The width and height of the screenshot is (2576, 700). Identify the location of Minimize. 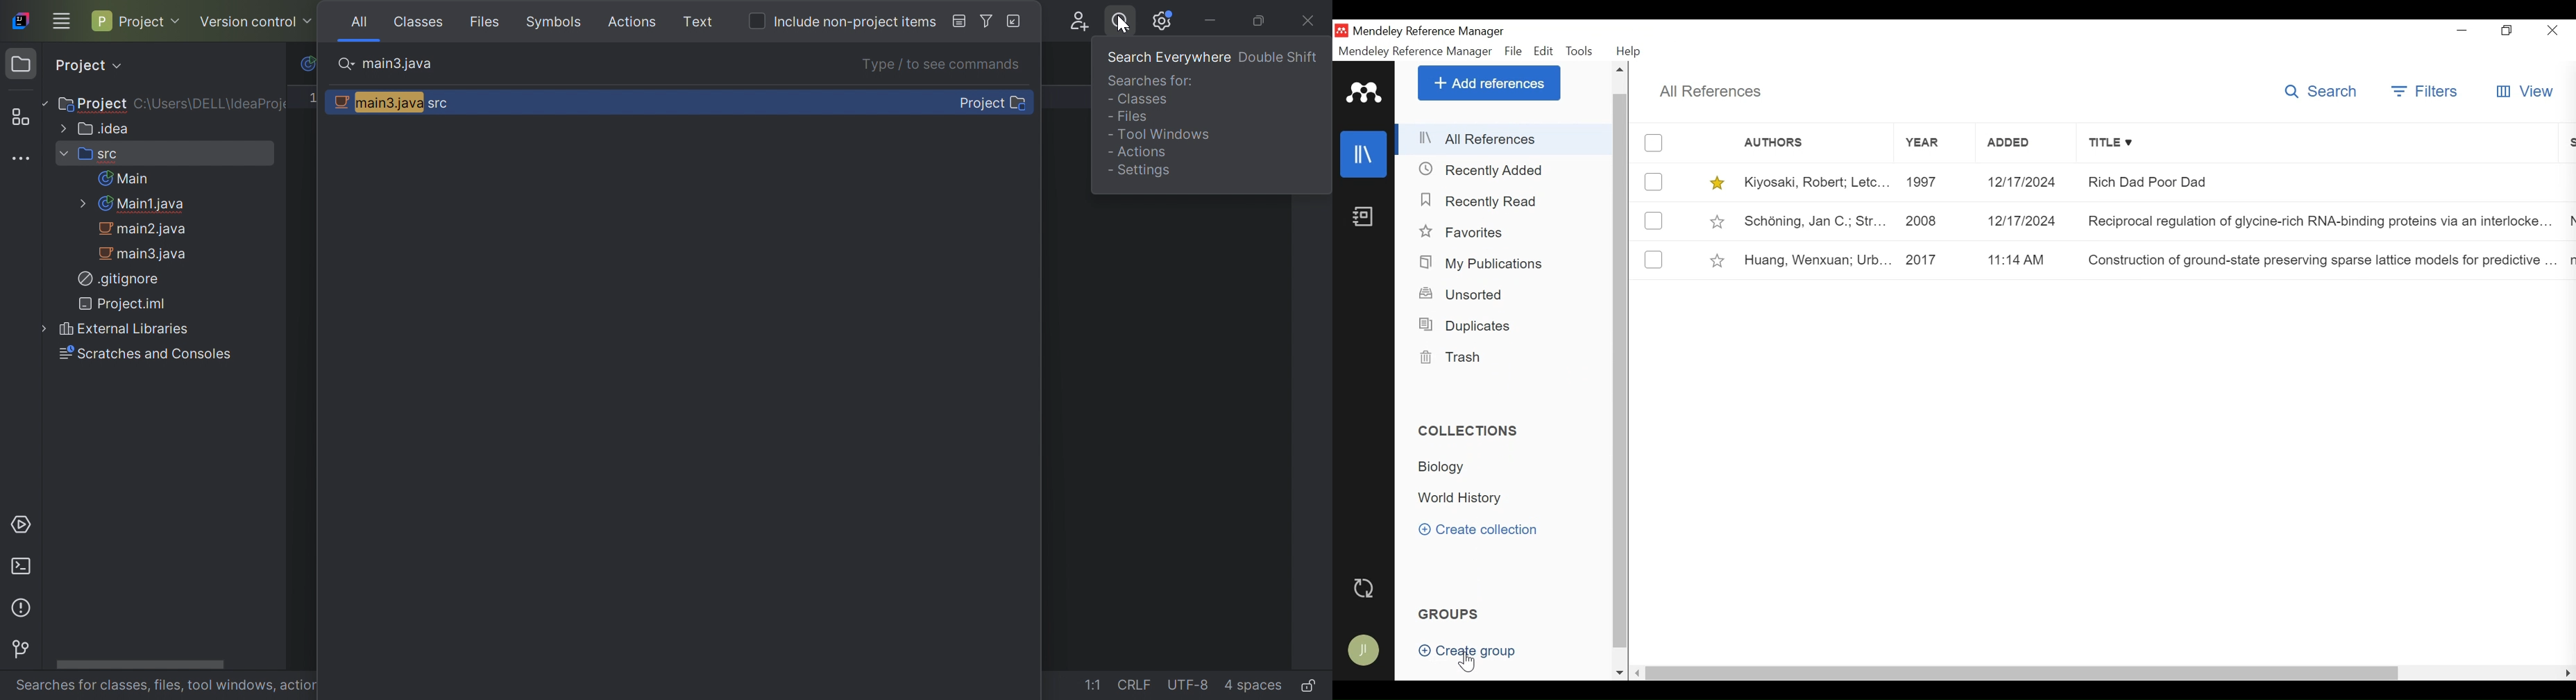
(1211, 22).